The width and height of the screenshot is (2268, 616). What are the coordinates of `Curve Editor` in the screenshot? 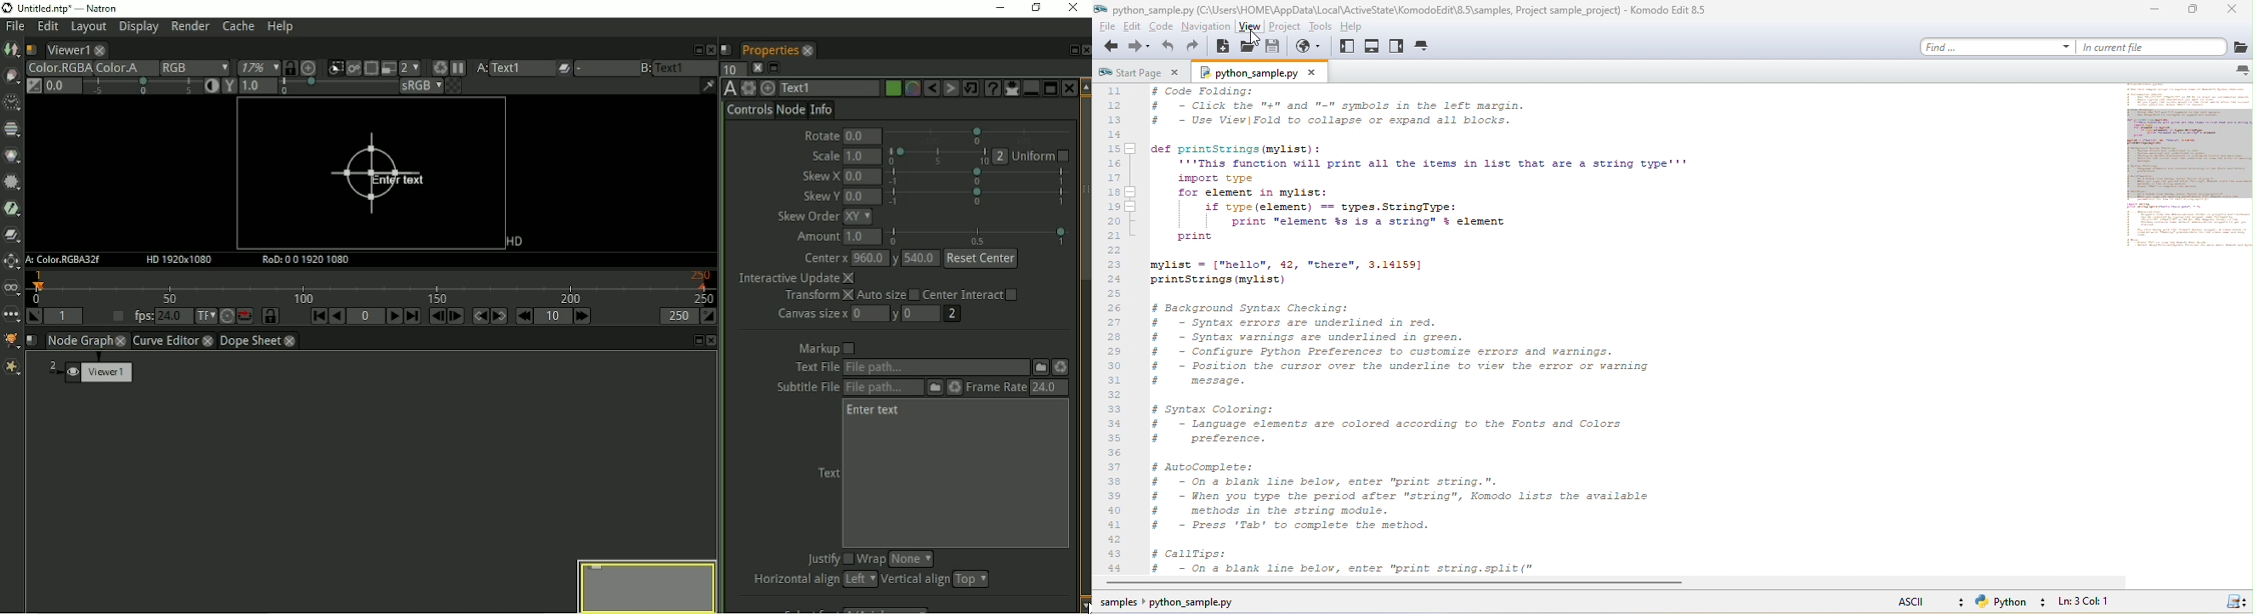 It's located at (165, 342).